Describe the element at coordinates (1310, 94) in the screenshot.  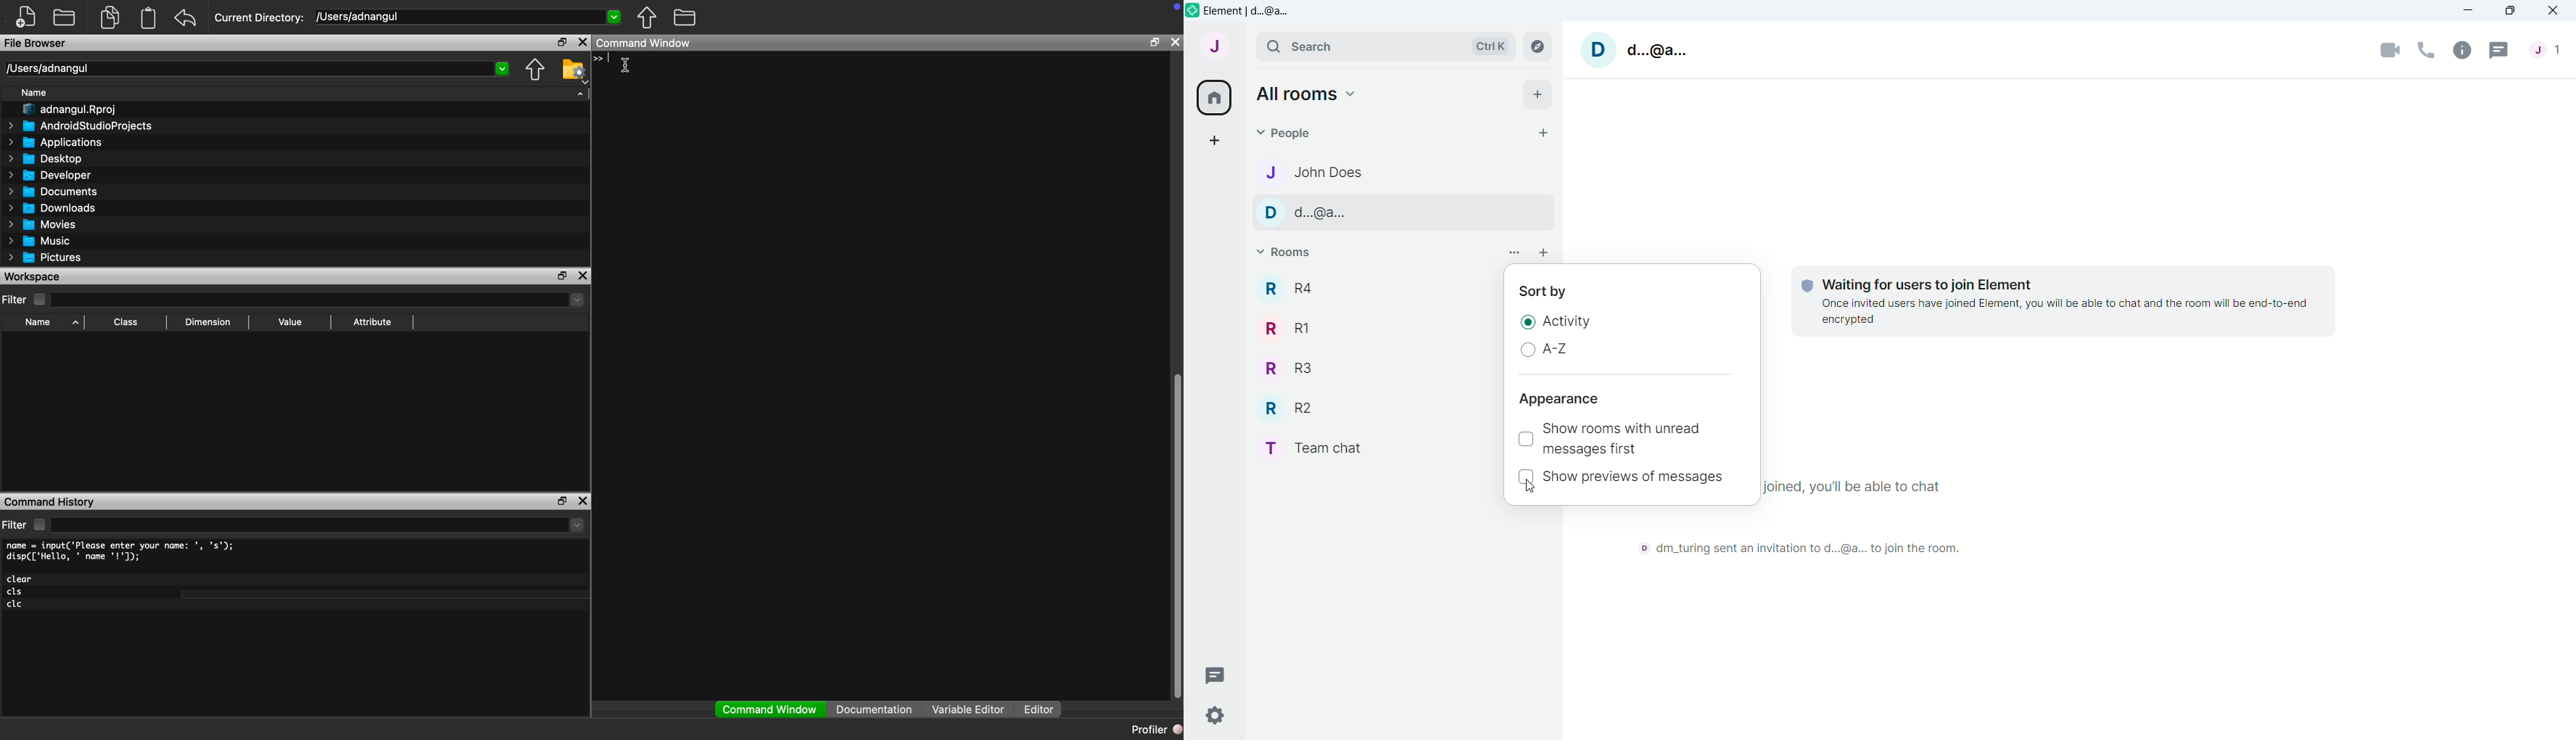
I see `Home Options` at that location.